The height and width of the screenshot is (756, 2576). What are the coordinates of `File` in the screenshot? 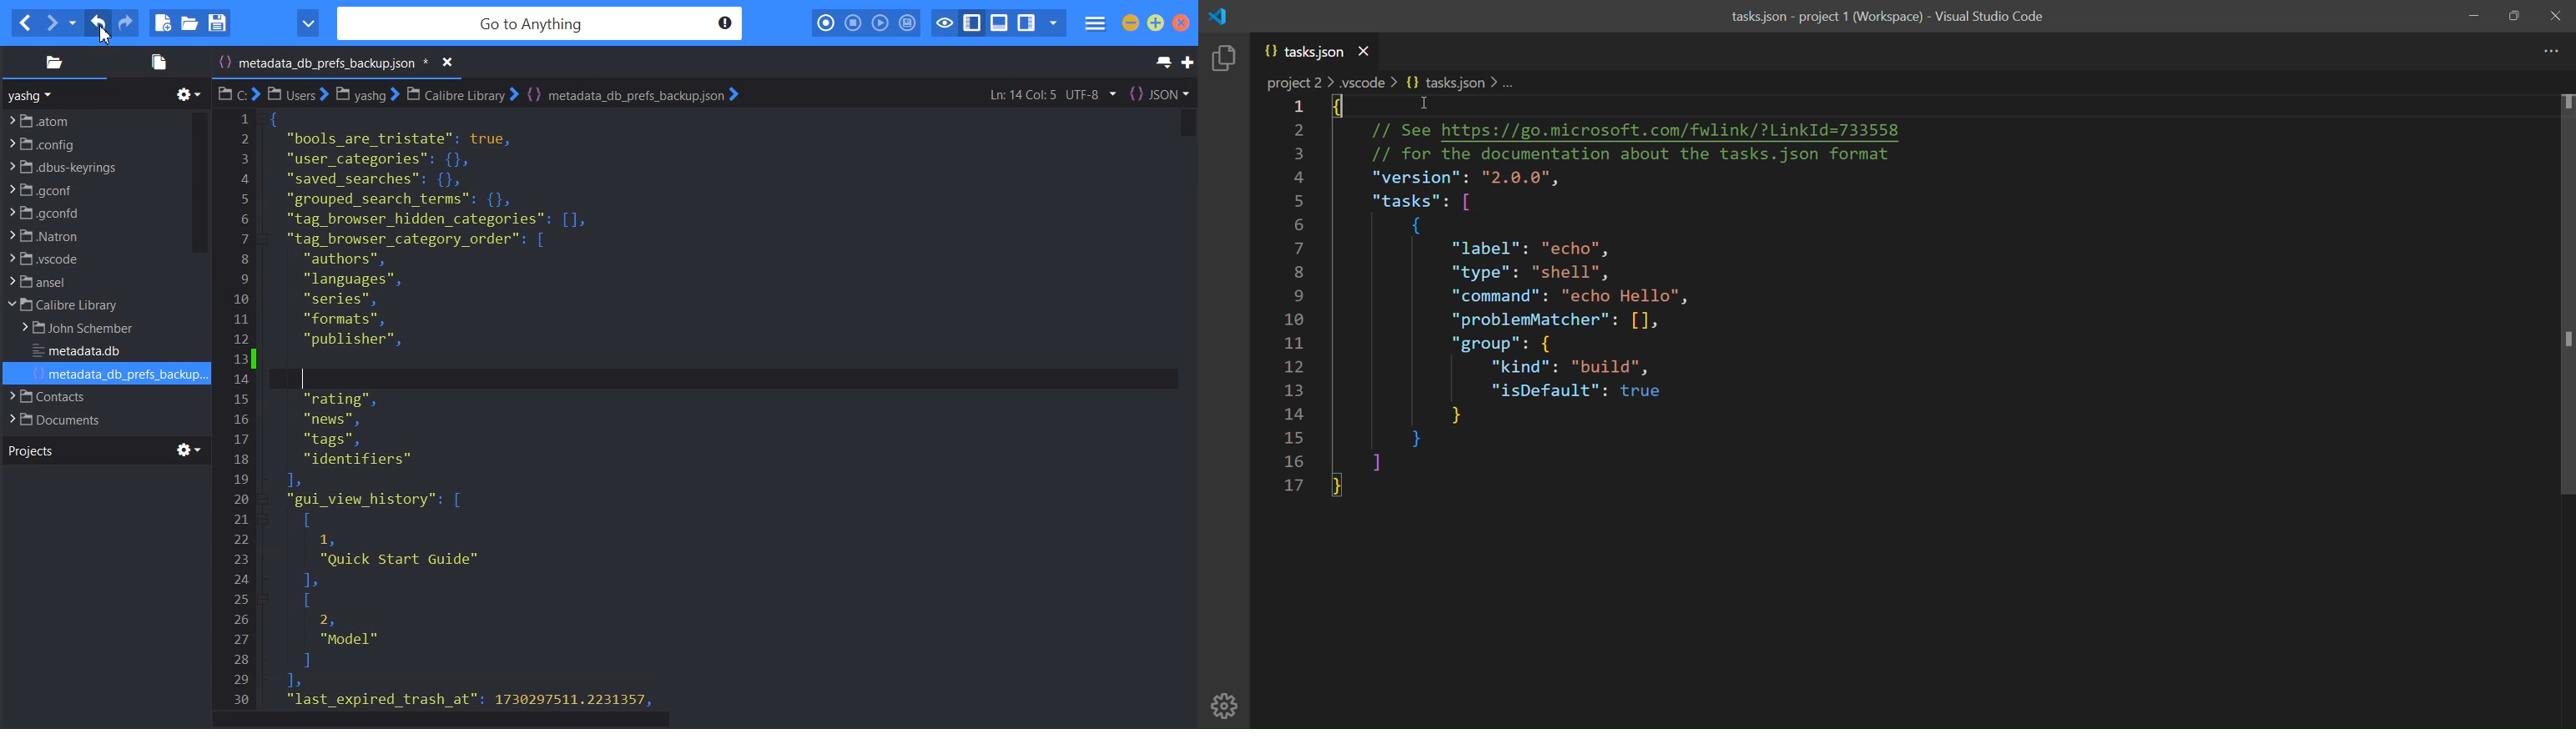 It's located at (83, 352).